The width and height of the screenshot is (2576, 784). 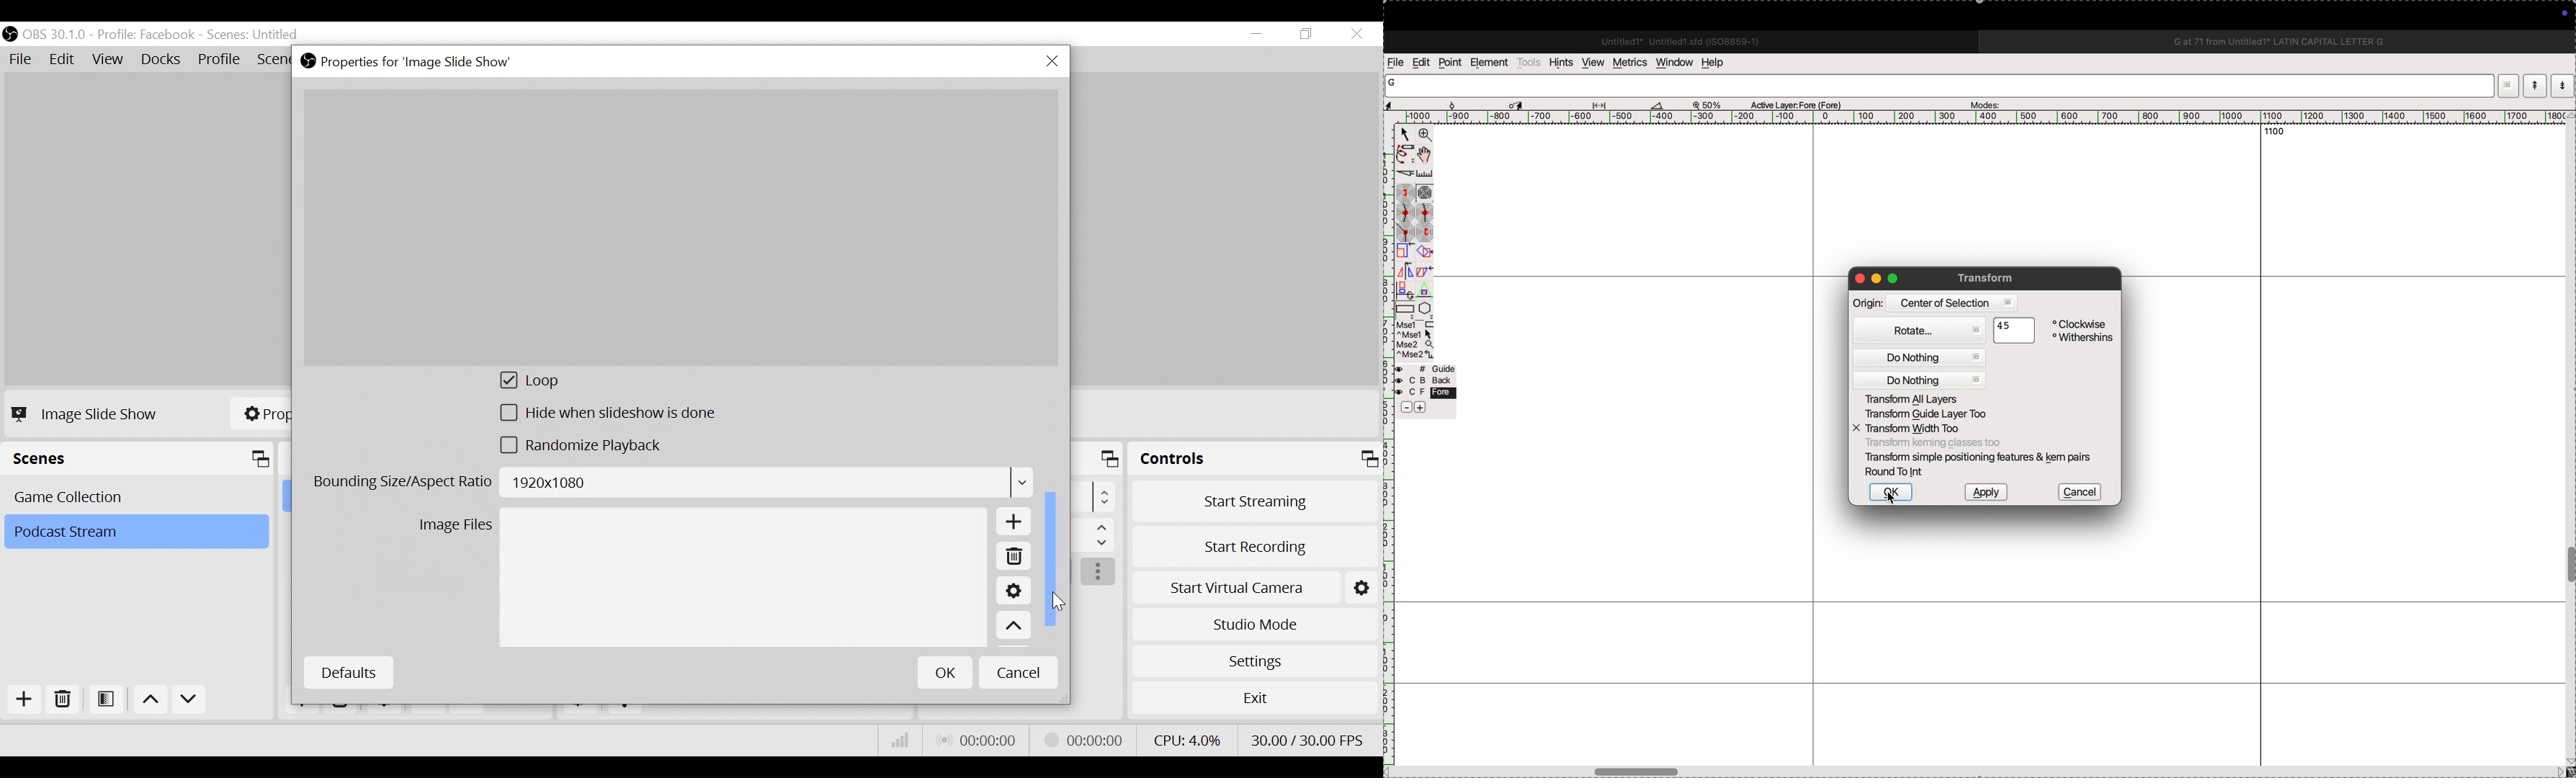 I want to click on Preview Image Slide Show, so click(x=680, y=228).